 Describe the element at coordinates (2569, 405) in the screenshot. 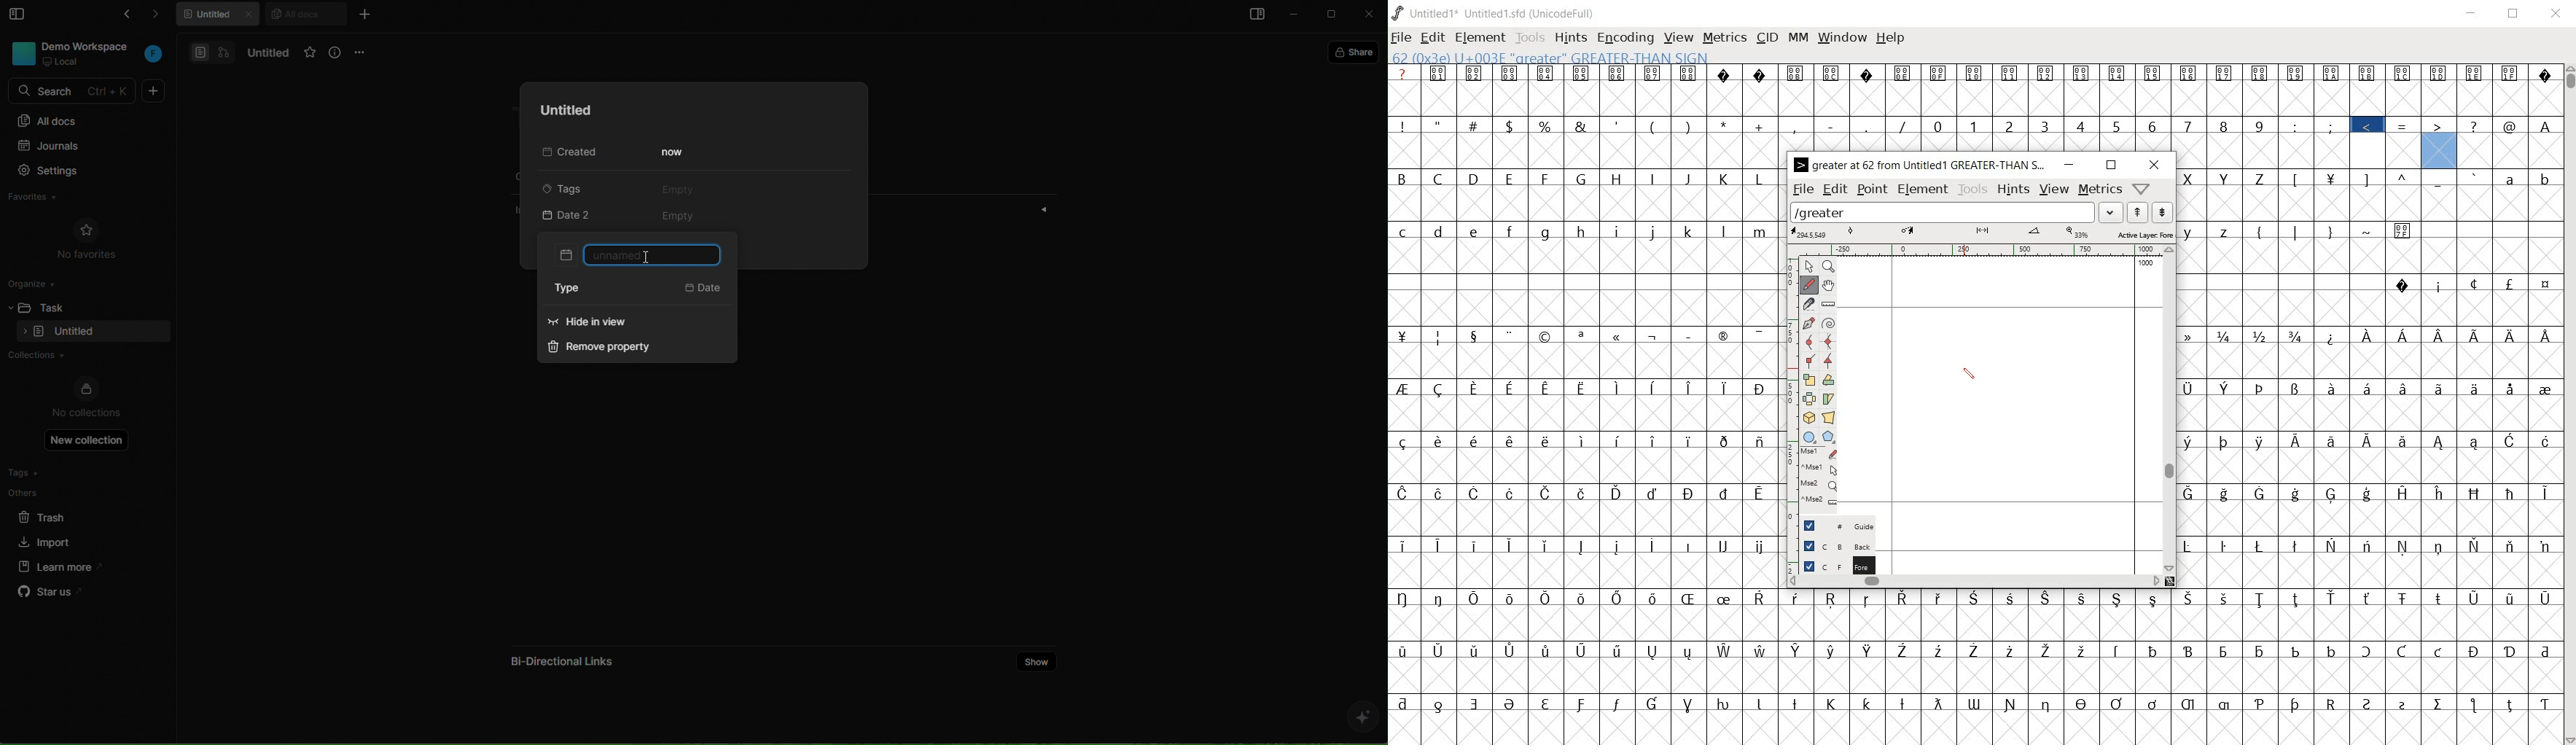

I see `scrollbar` at that location.